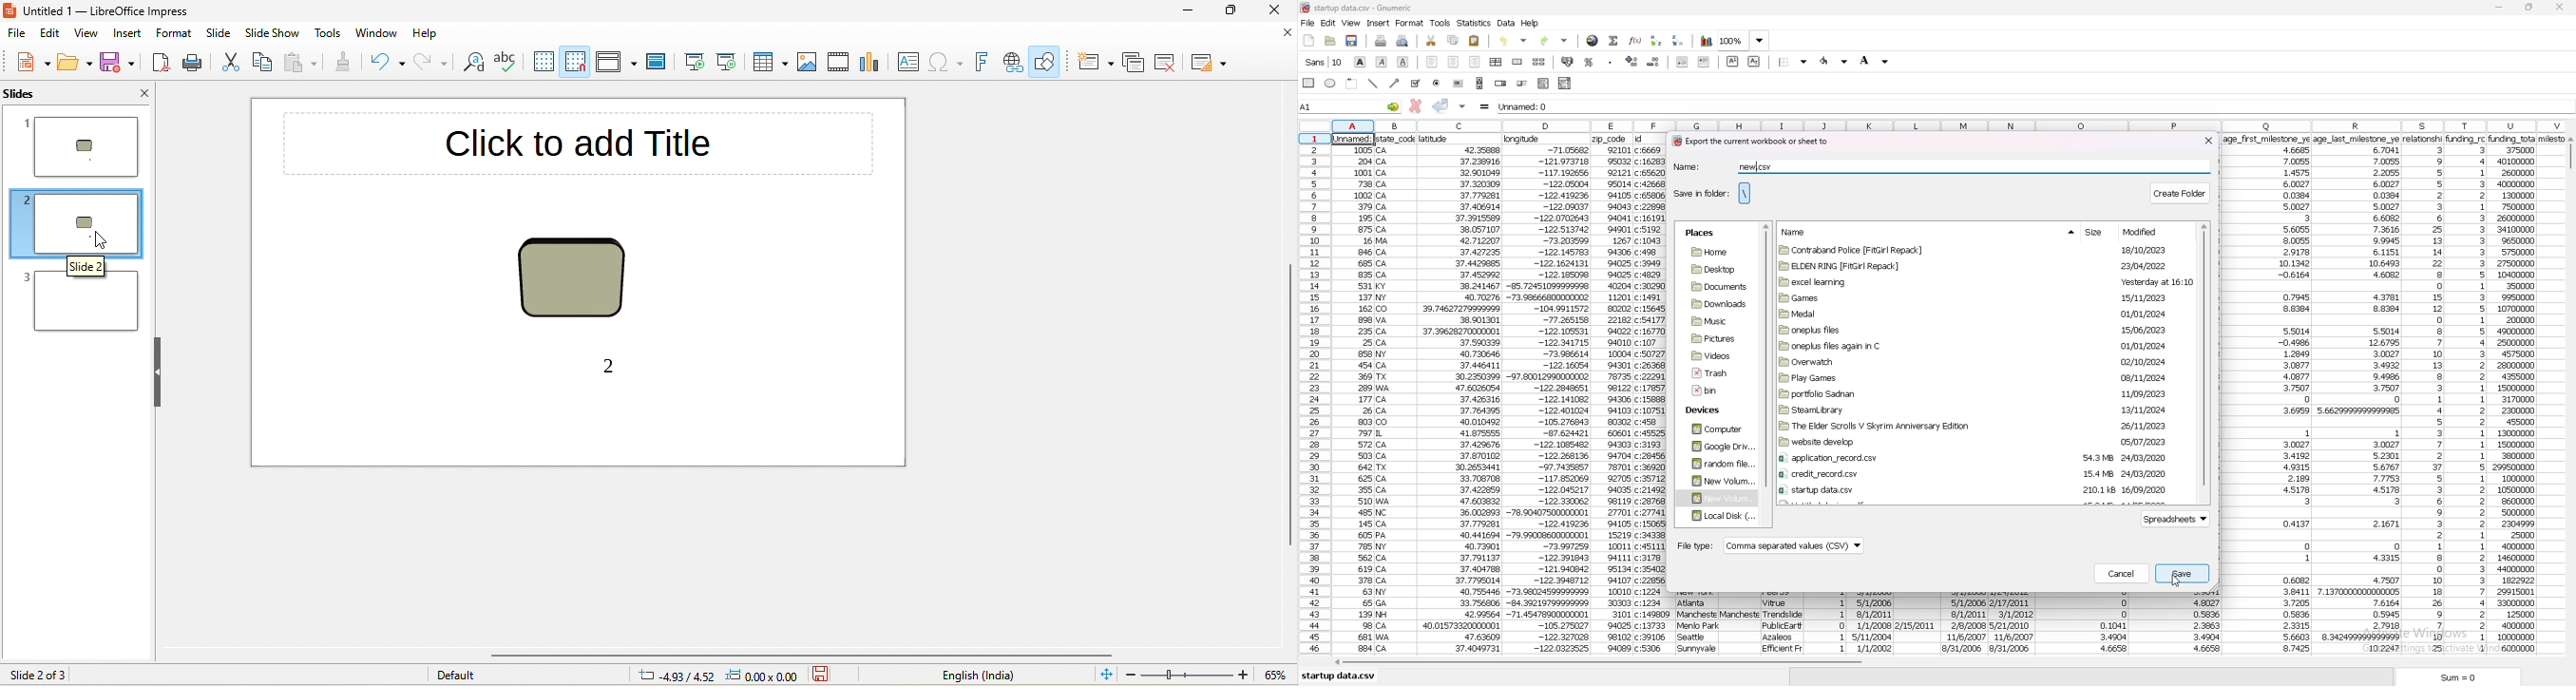  What do you see at coordinates (1103, 675) in the screenshot?
I see `fit slide to current window` at bounding box center [1103, 675].